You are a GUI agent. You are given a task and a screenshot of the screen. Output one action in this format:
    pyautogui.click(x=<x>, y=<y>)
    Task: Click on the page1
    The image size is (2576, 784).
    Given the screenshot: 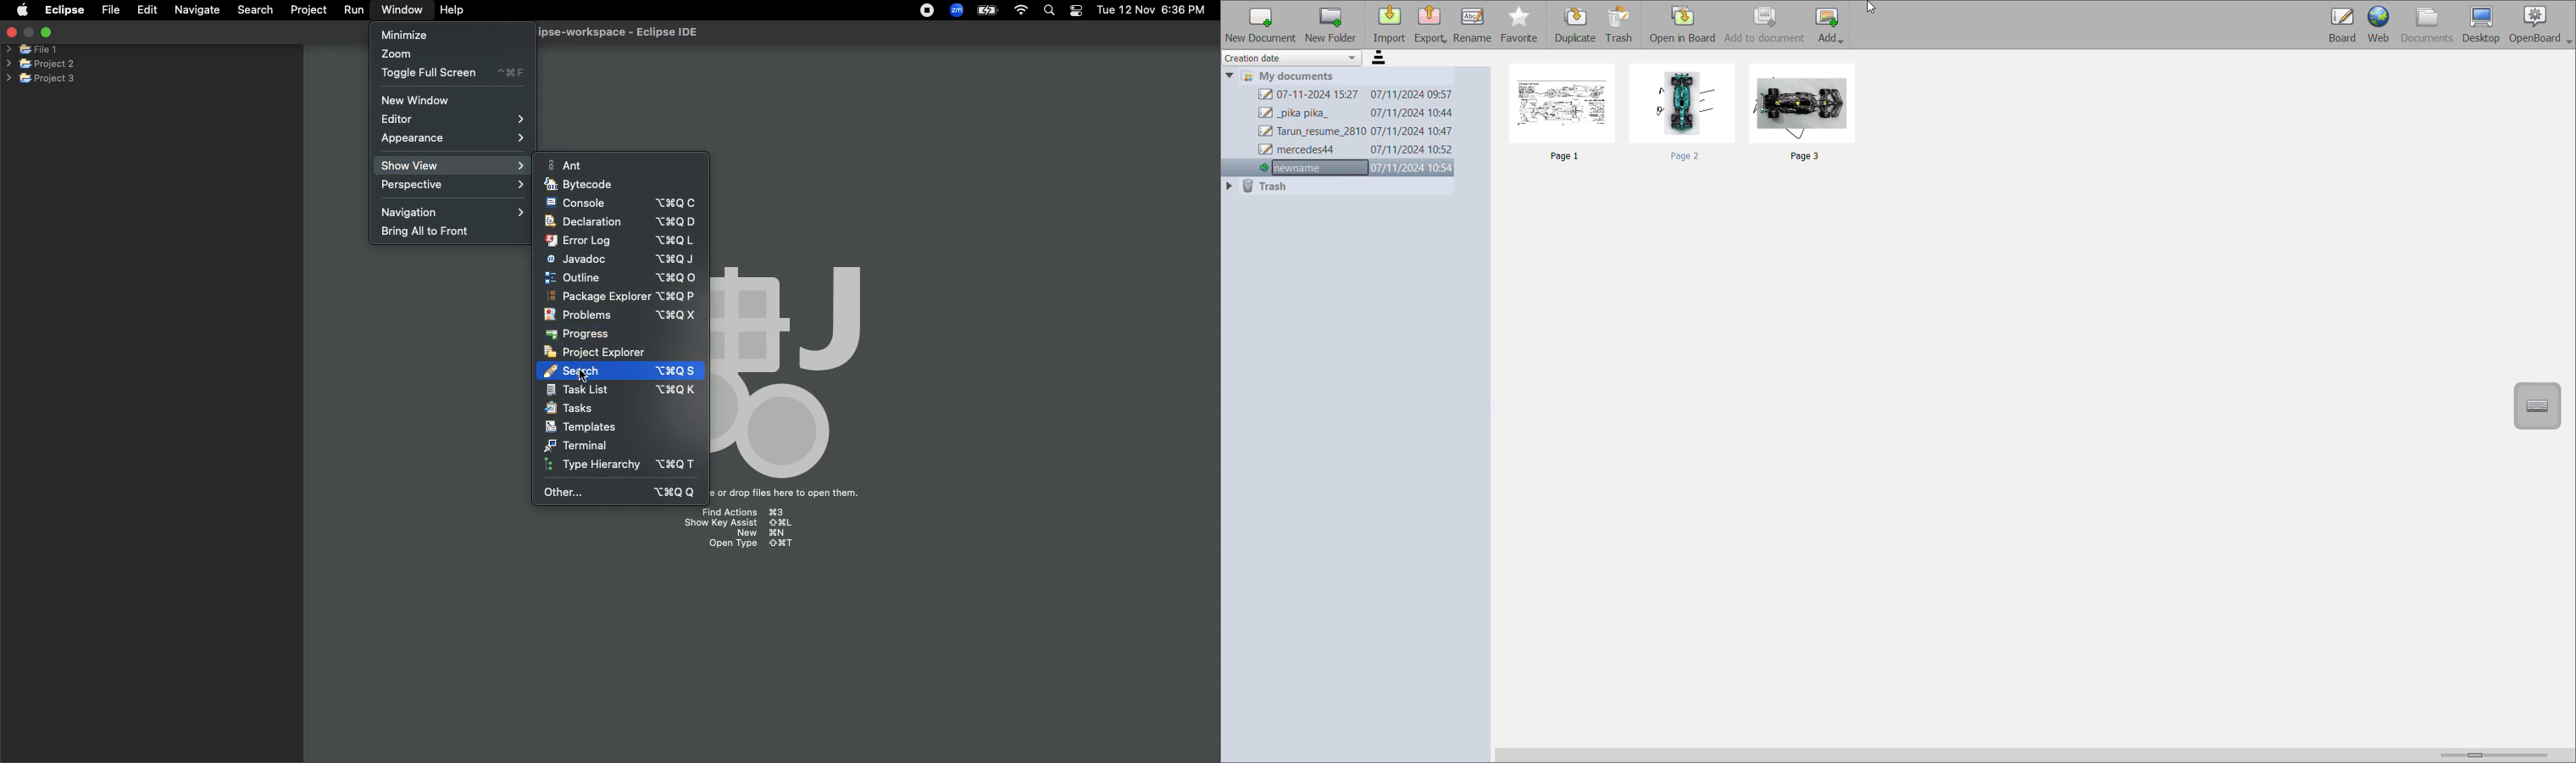 What is the action you would take?
    pyautogui.click(x=1567, y=115)
    